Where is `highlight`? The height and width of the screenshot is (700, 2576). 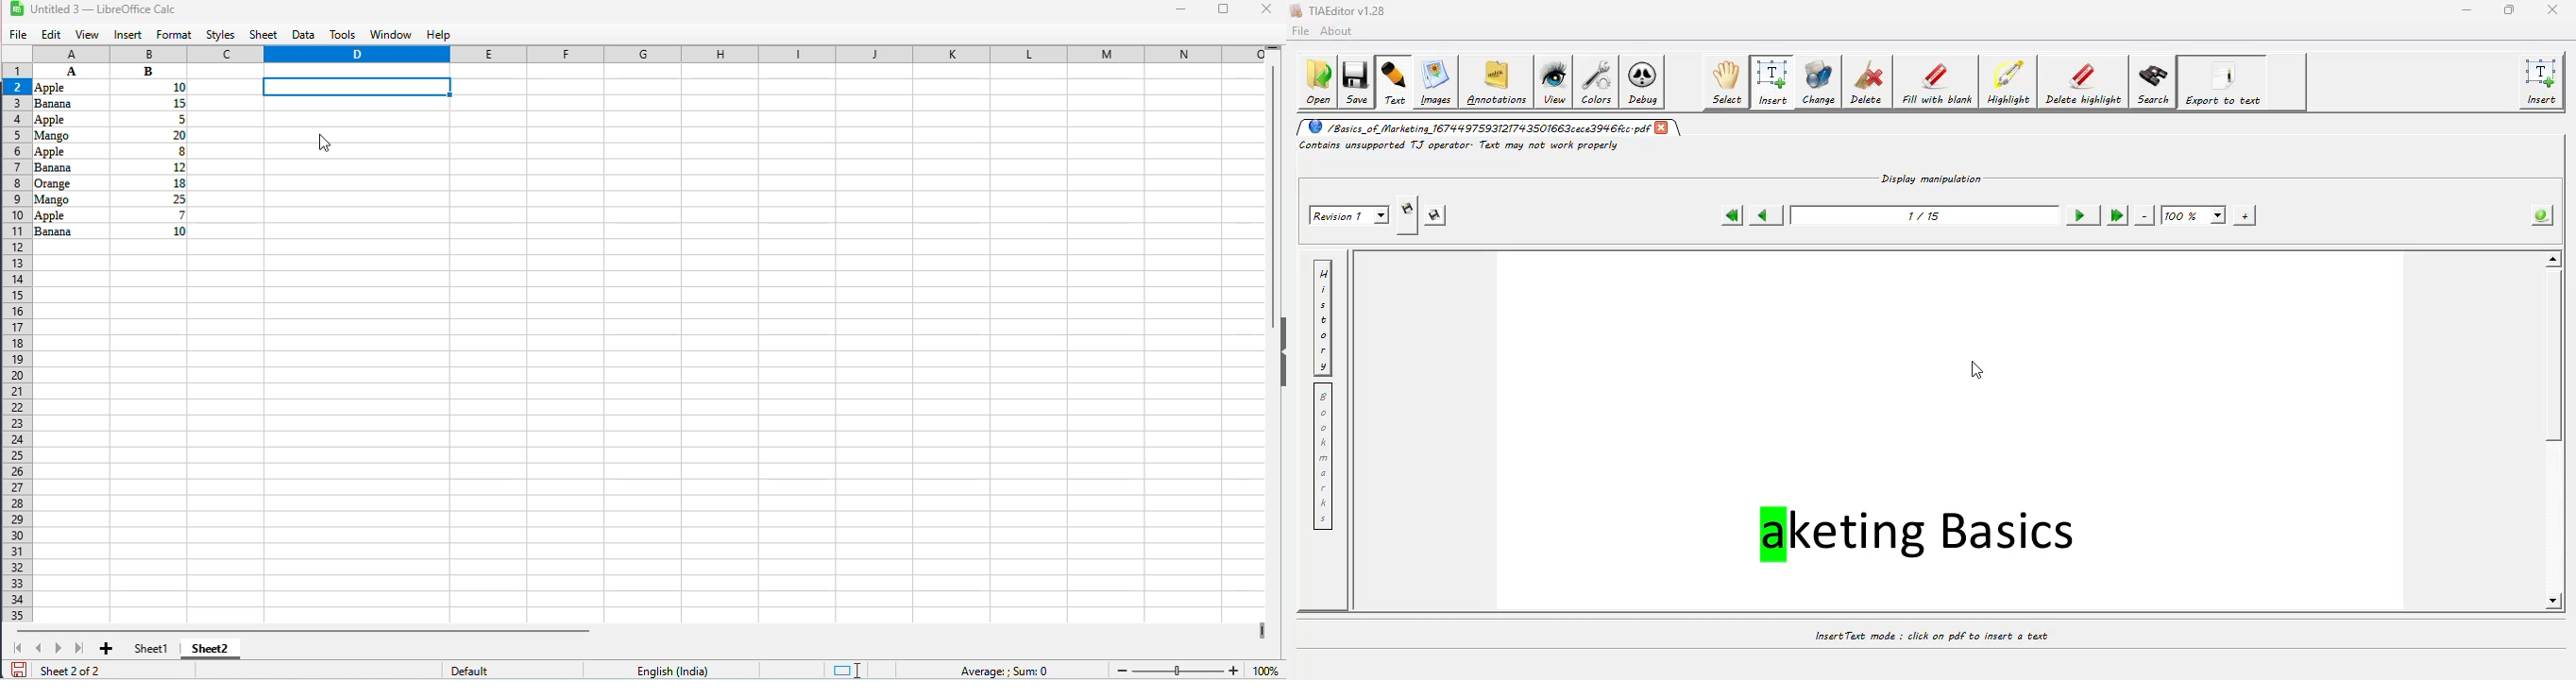 highlight is located at coordinates (2010, 83).